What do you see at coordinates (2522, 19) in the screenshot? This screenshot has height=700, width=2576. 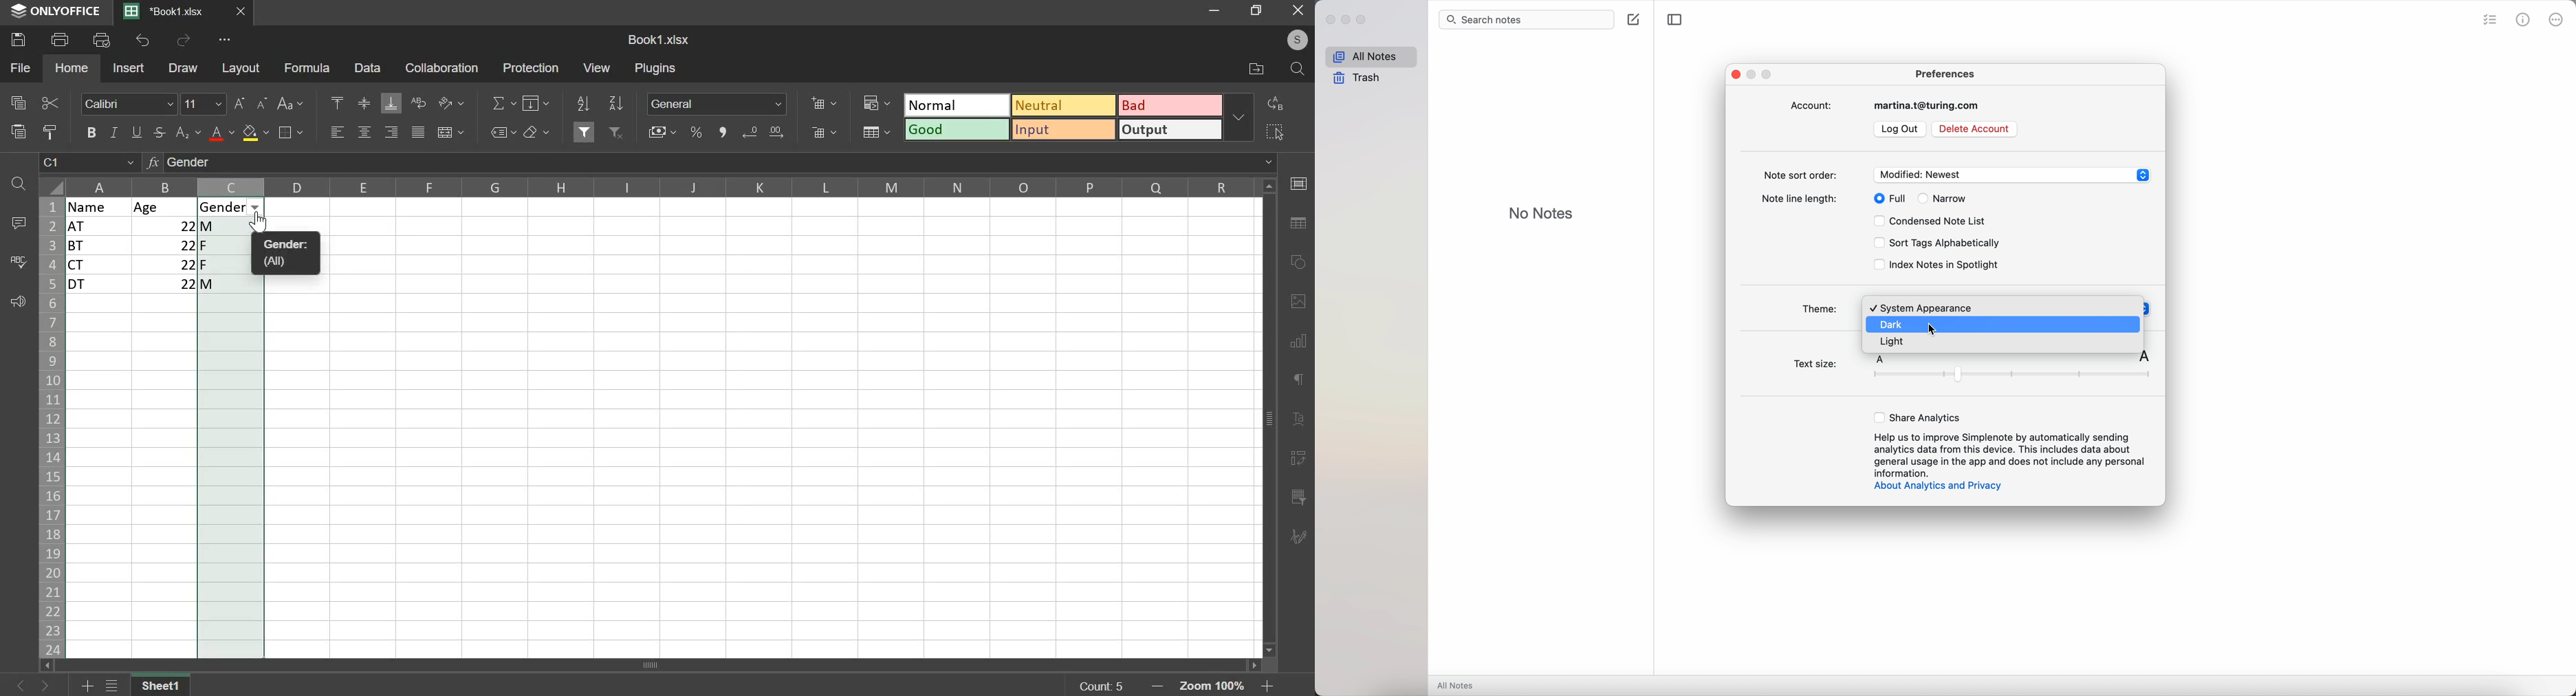 I see `metrics` at bounding box center [2522, 19].